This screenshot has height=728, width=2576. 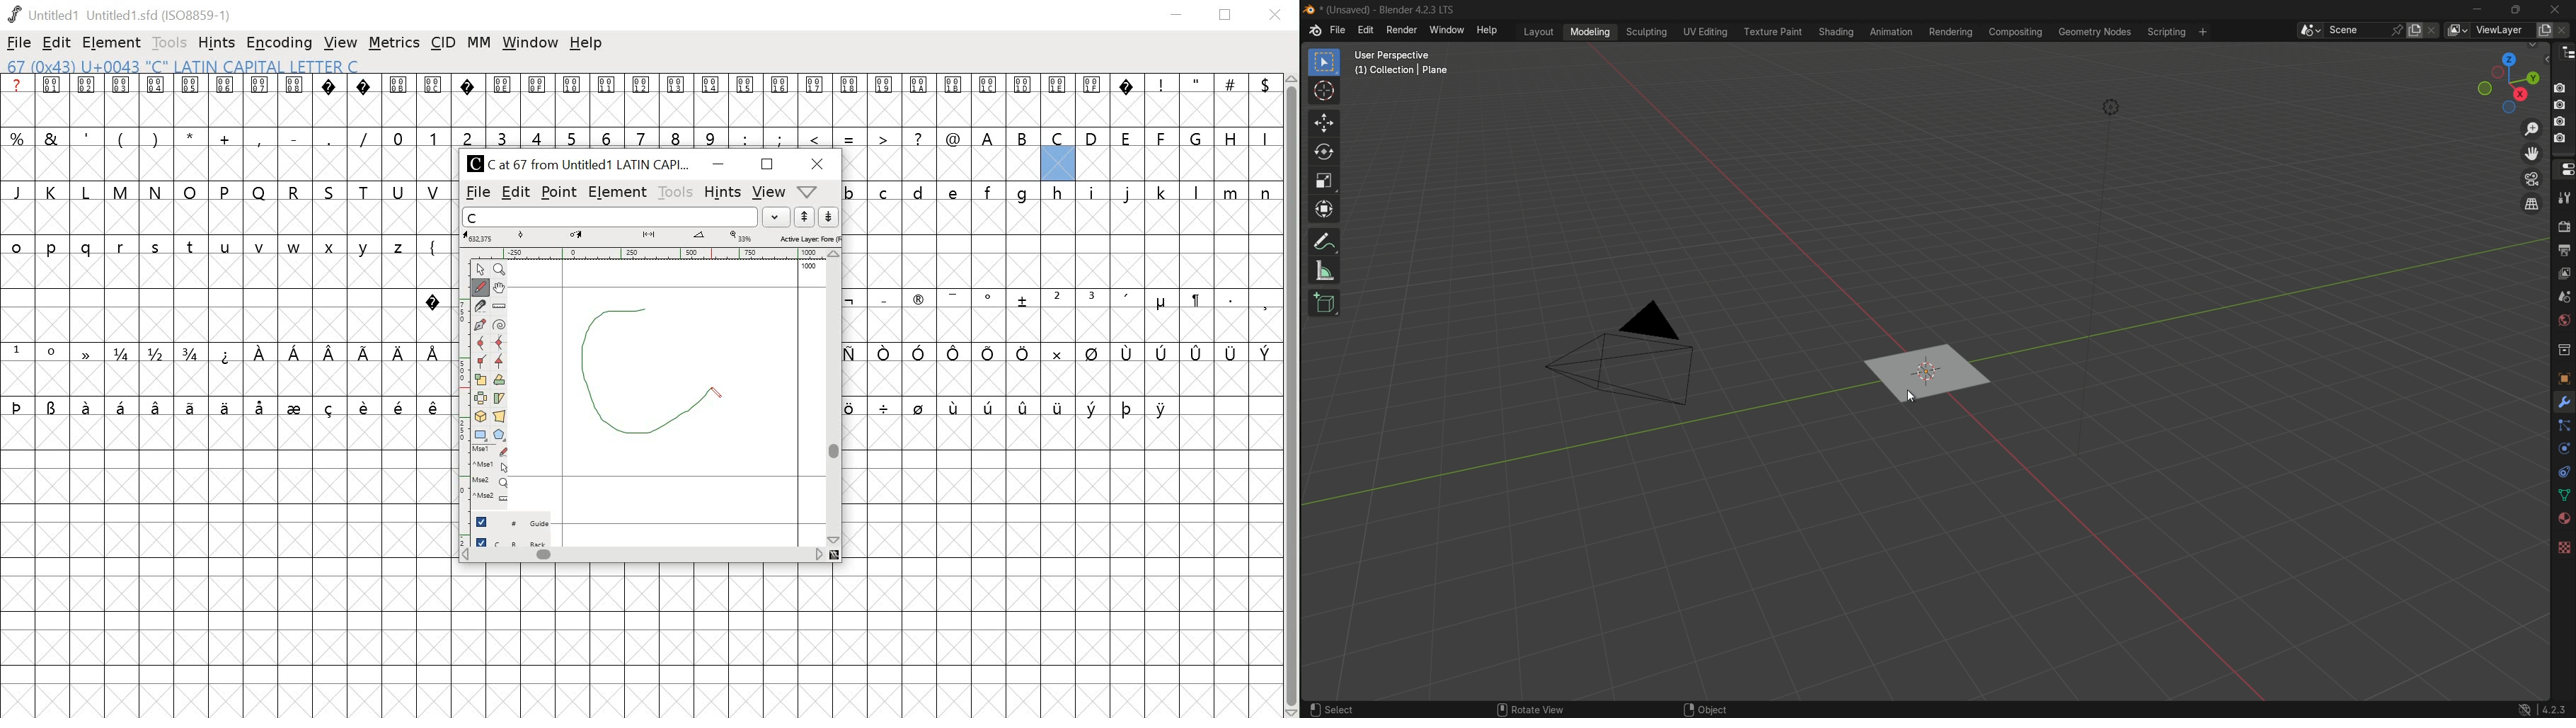 I want to click on glyphs, so click(x=650, y=110).